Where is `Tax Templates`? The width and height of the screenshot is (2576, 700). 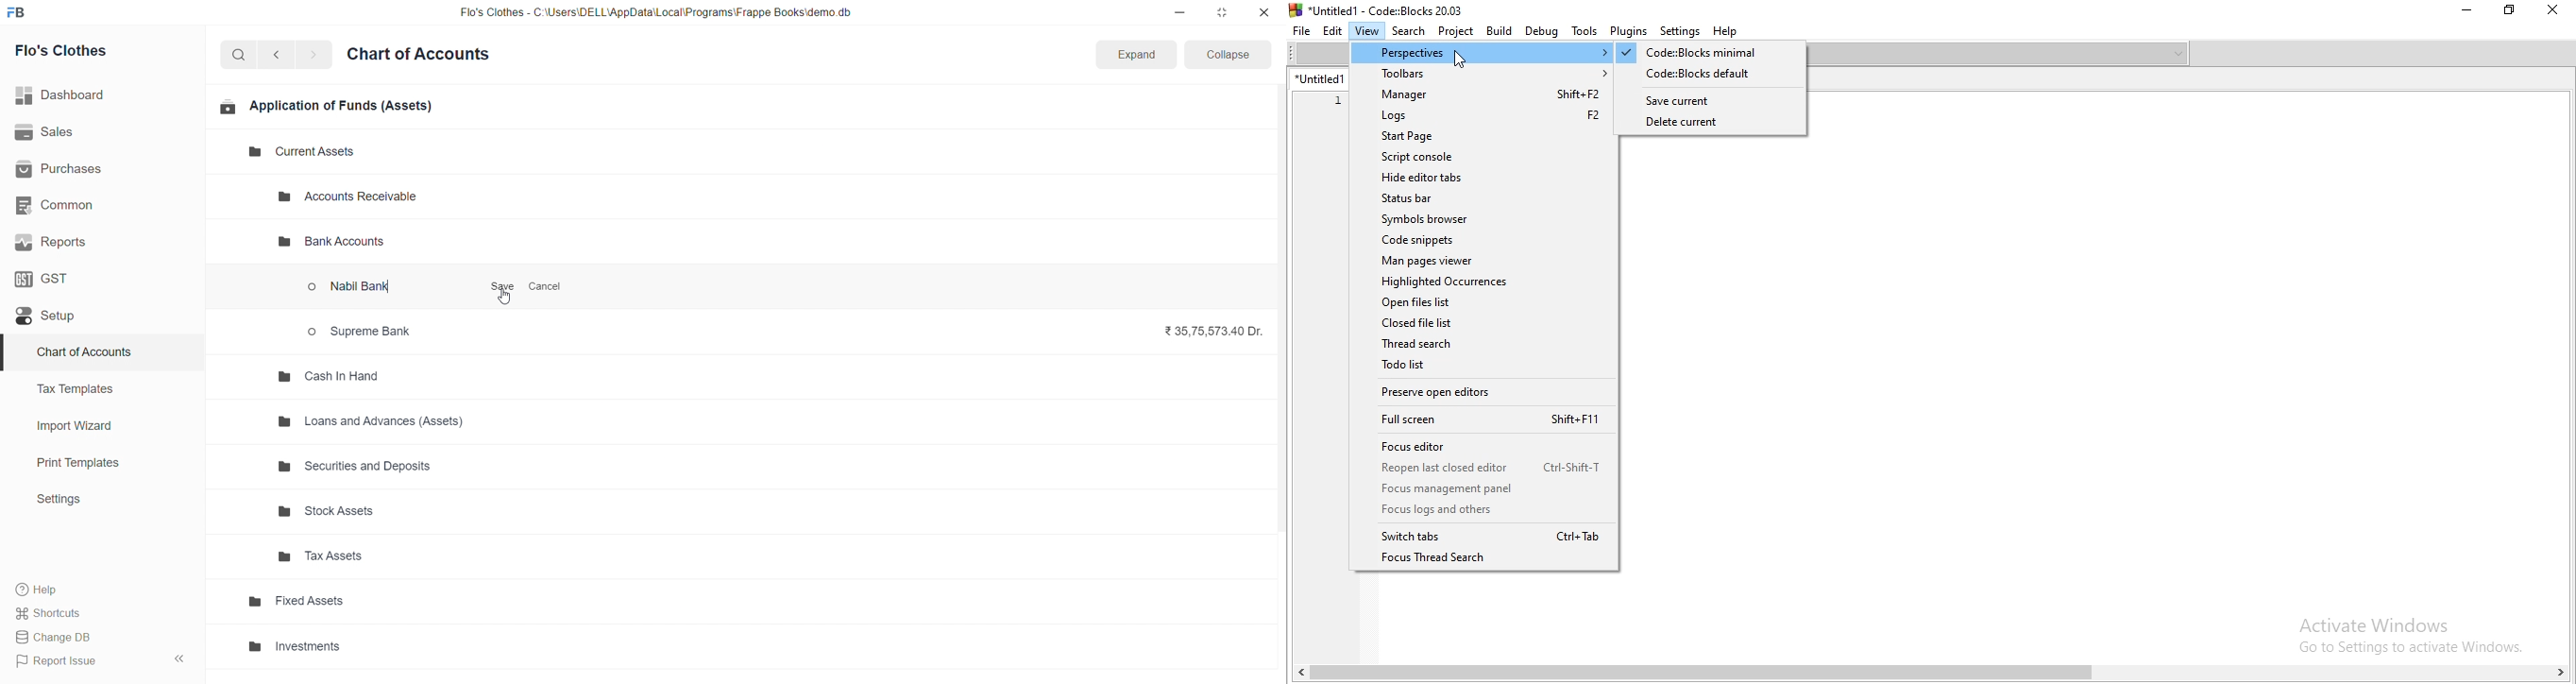 Tax Templates is located at coordinates (95, 389).